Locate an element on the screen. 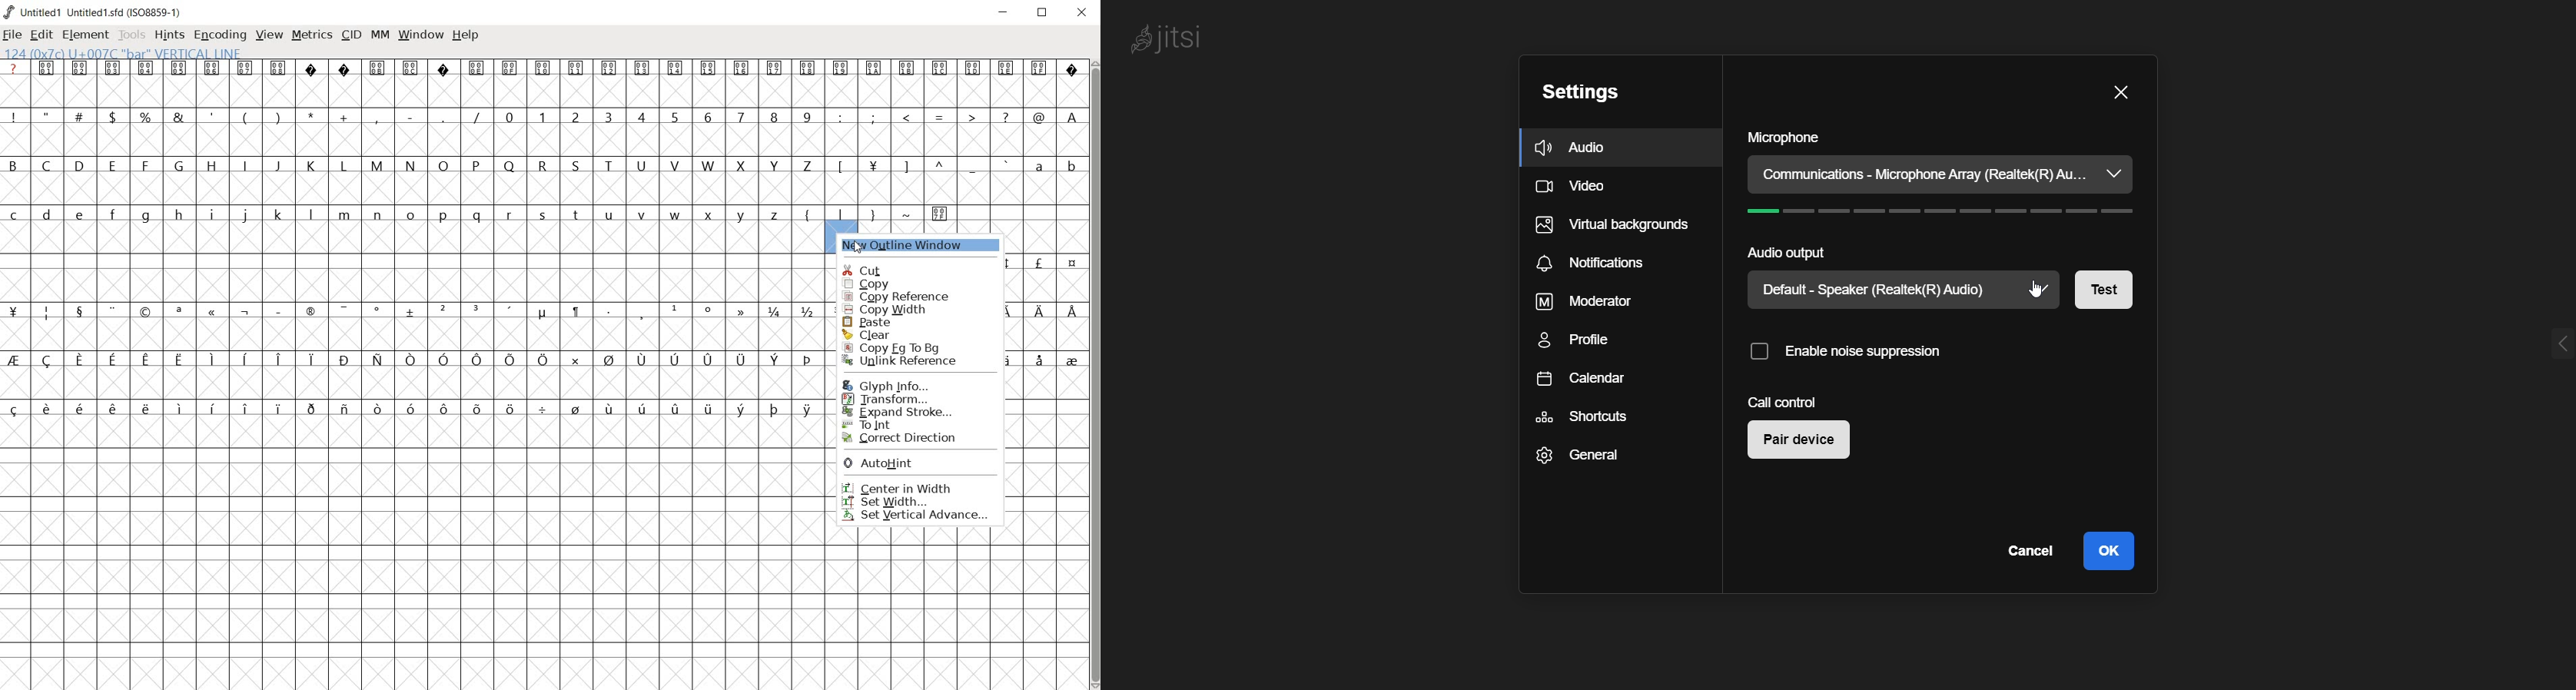 This screenshot has height=700, width=2576. close is located at coordinates (1083, 14).